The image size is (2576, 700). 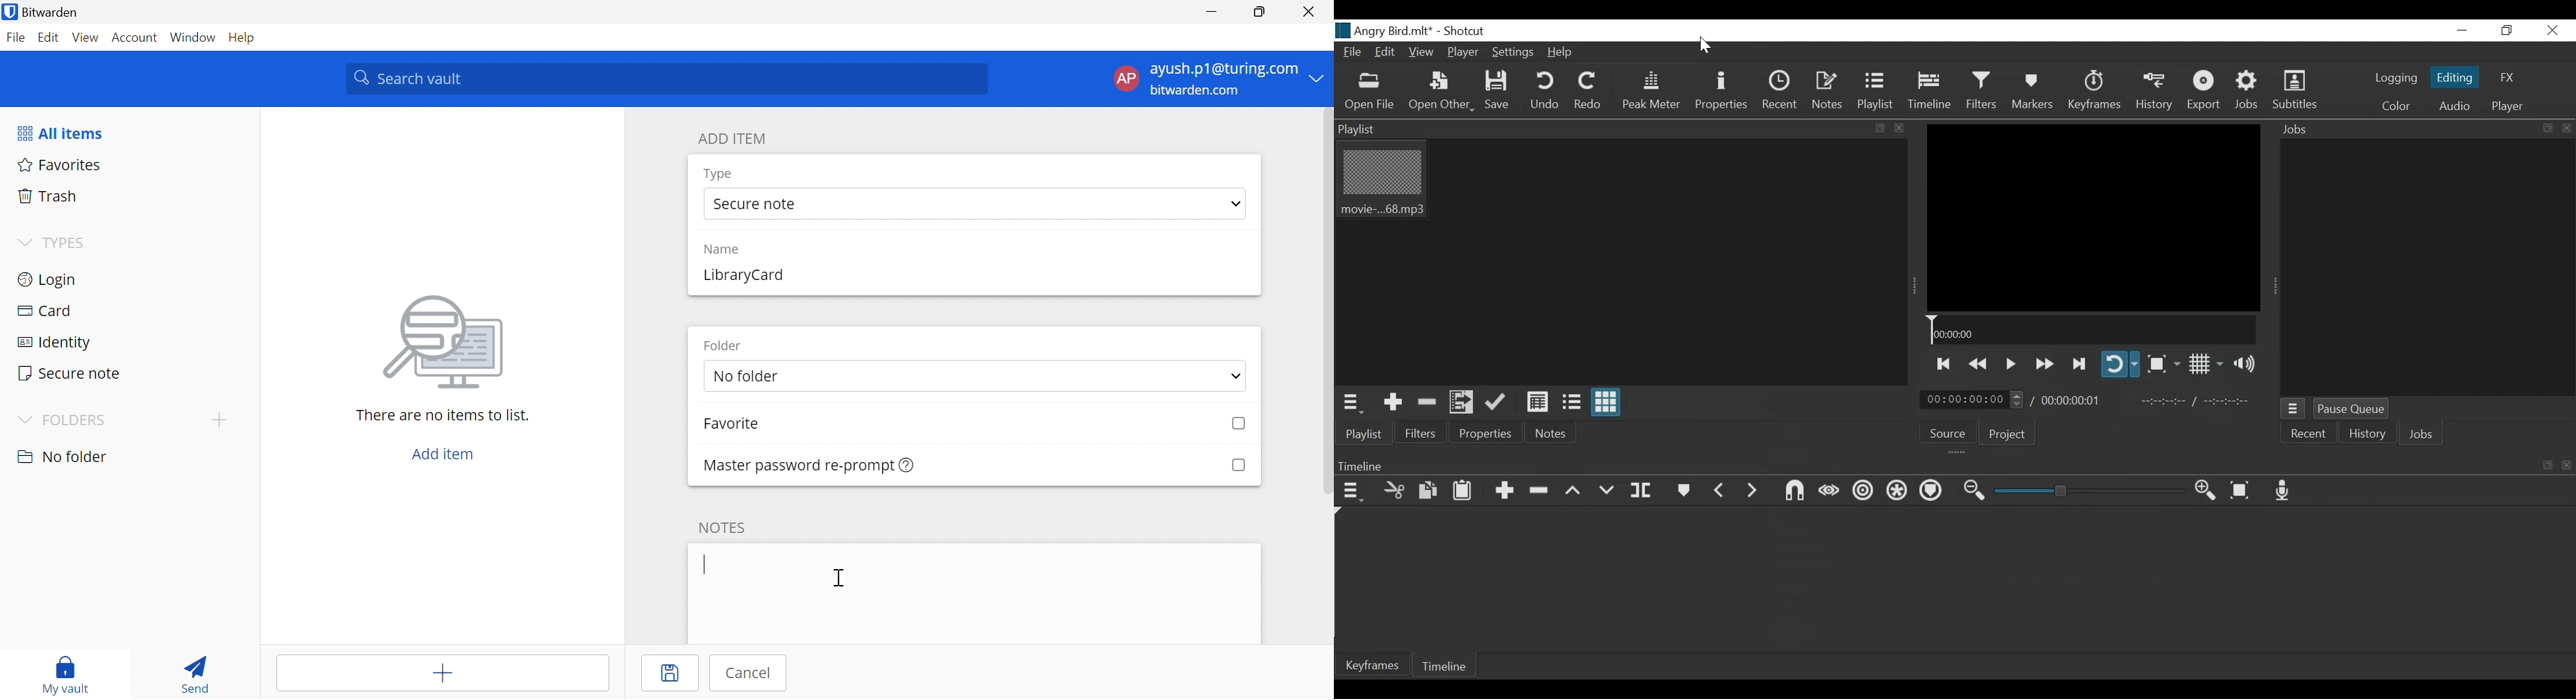 I want to click on minimize, so click(x=2460, y=30).